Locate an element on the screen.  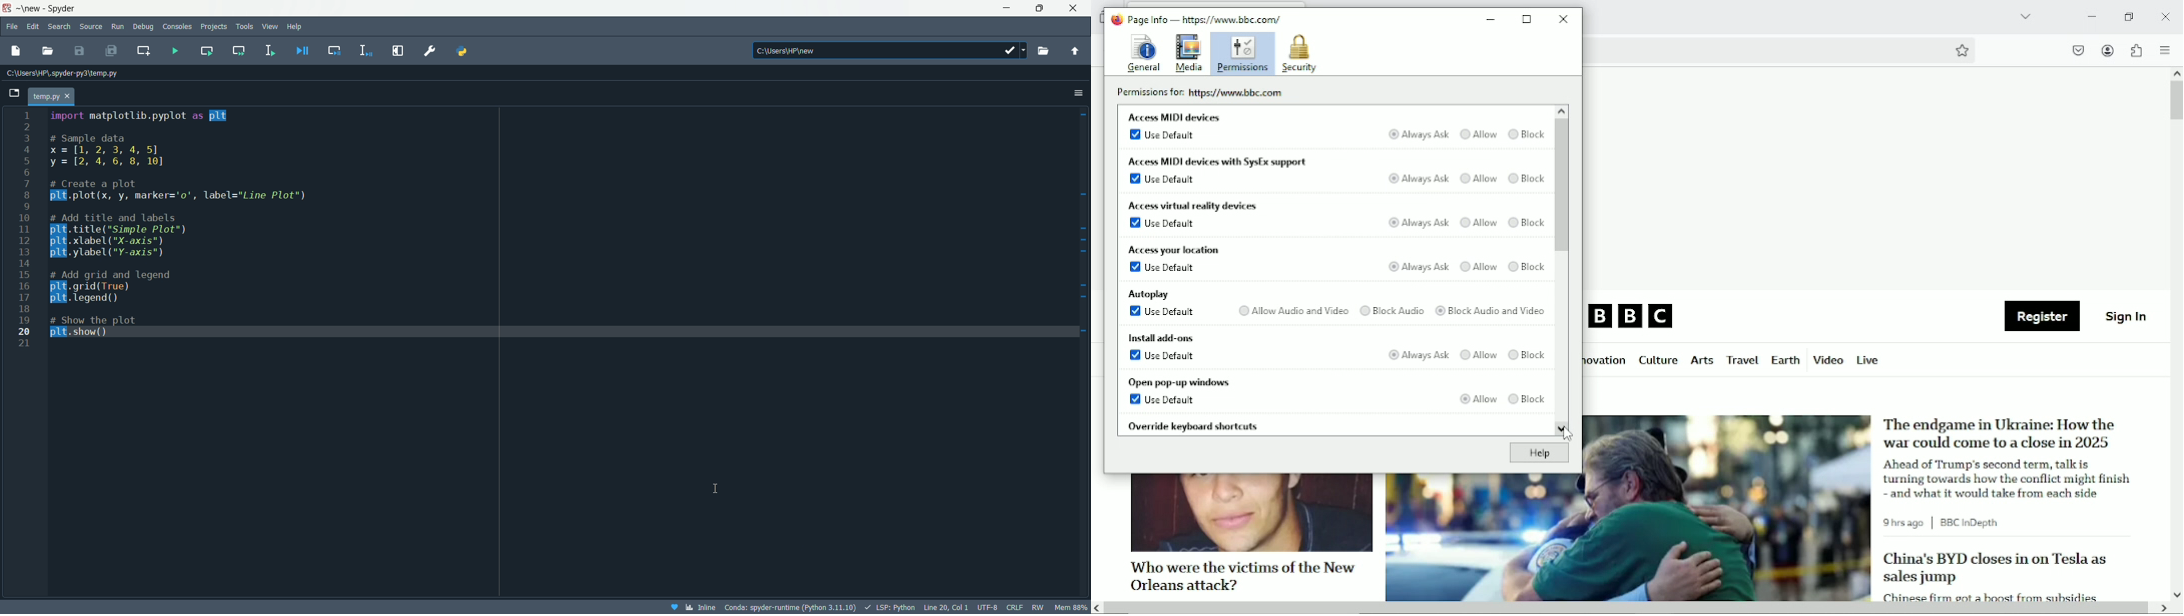
maximize is located at coordinates (1040, 9).